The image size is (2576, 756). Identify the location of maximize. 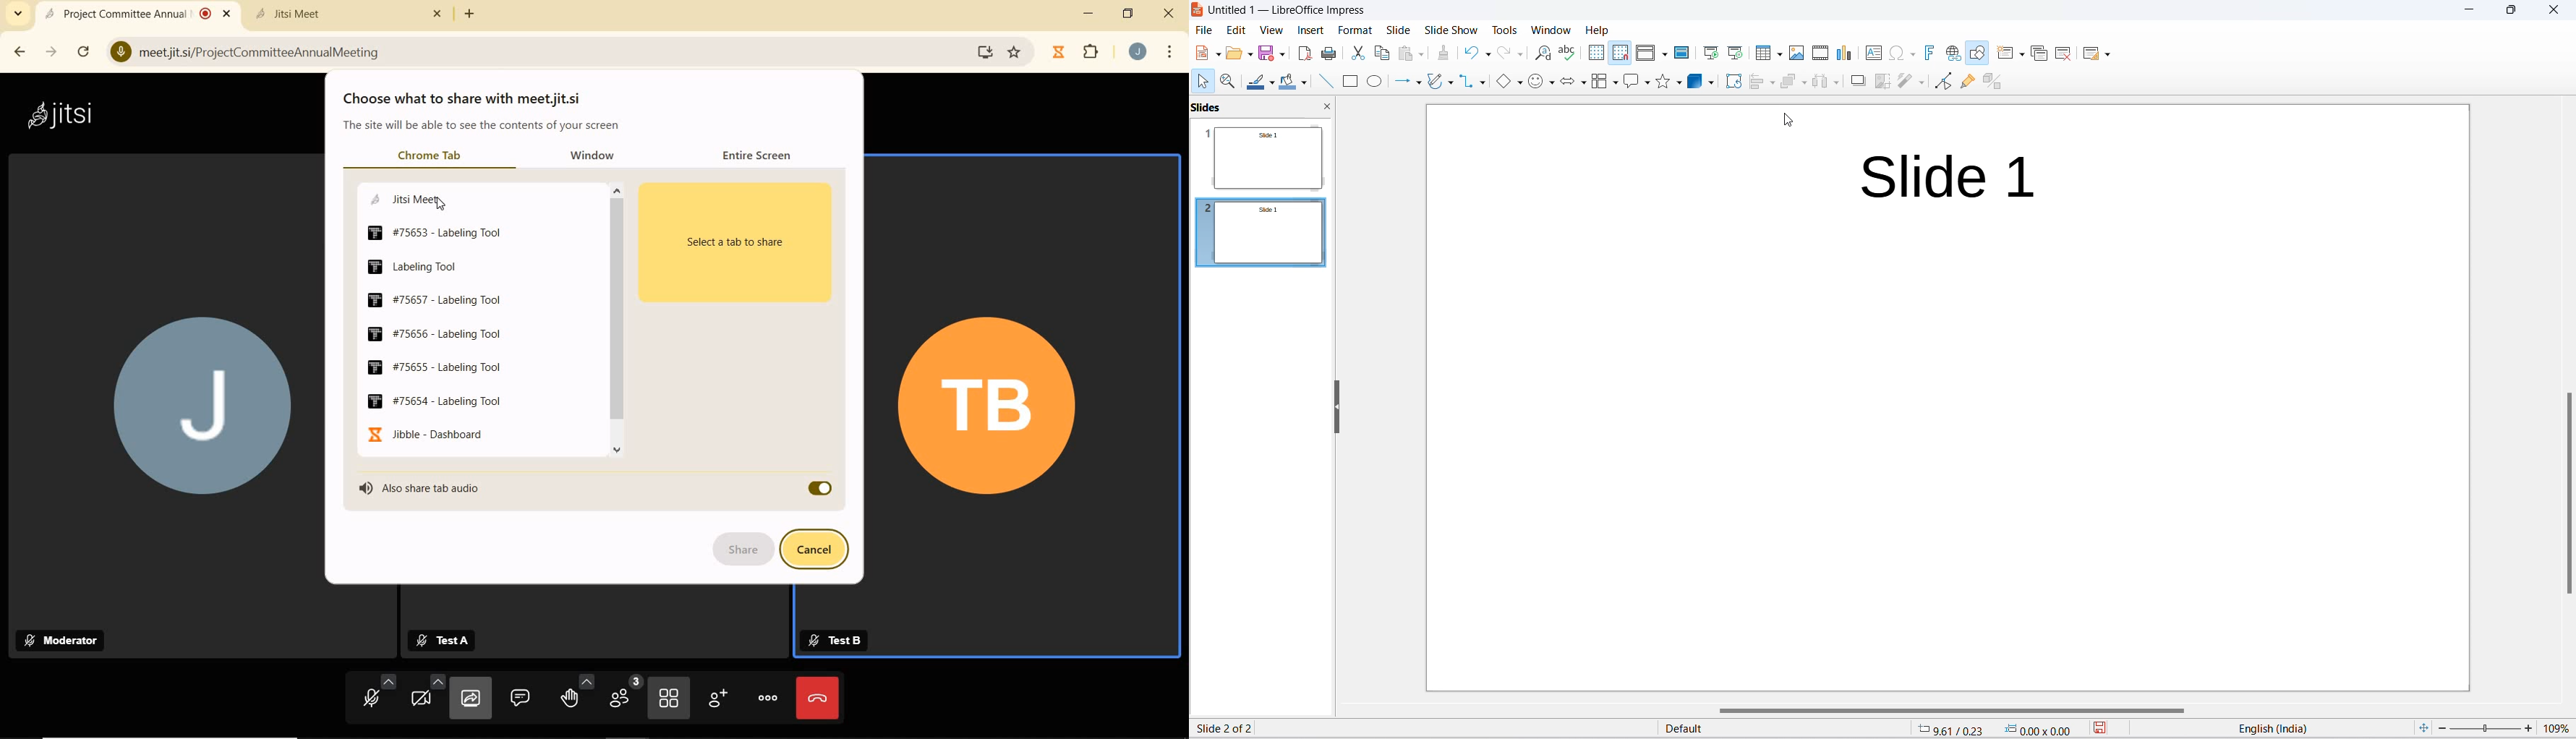
(2511, 10).